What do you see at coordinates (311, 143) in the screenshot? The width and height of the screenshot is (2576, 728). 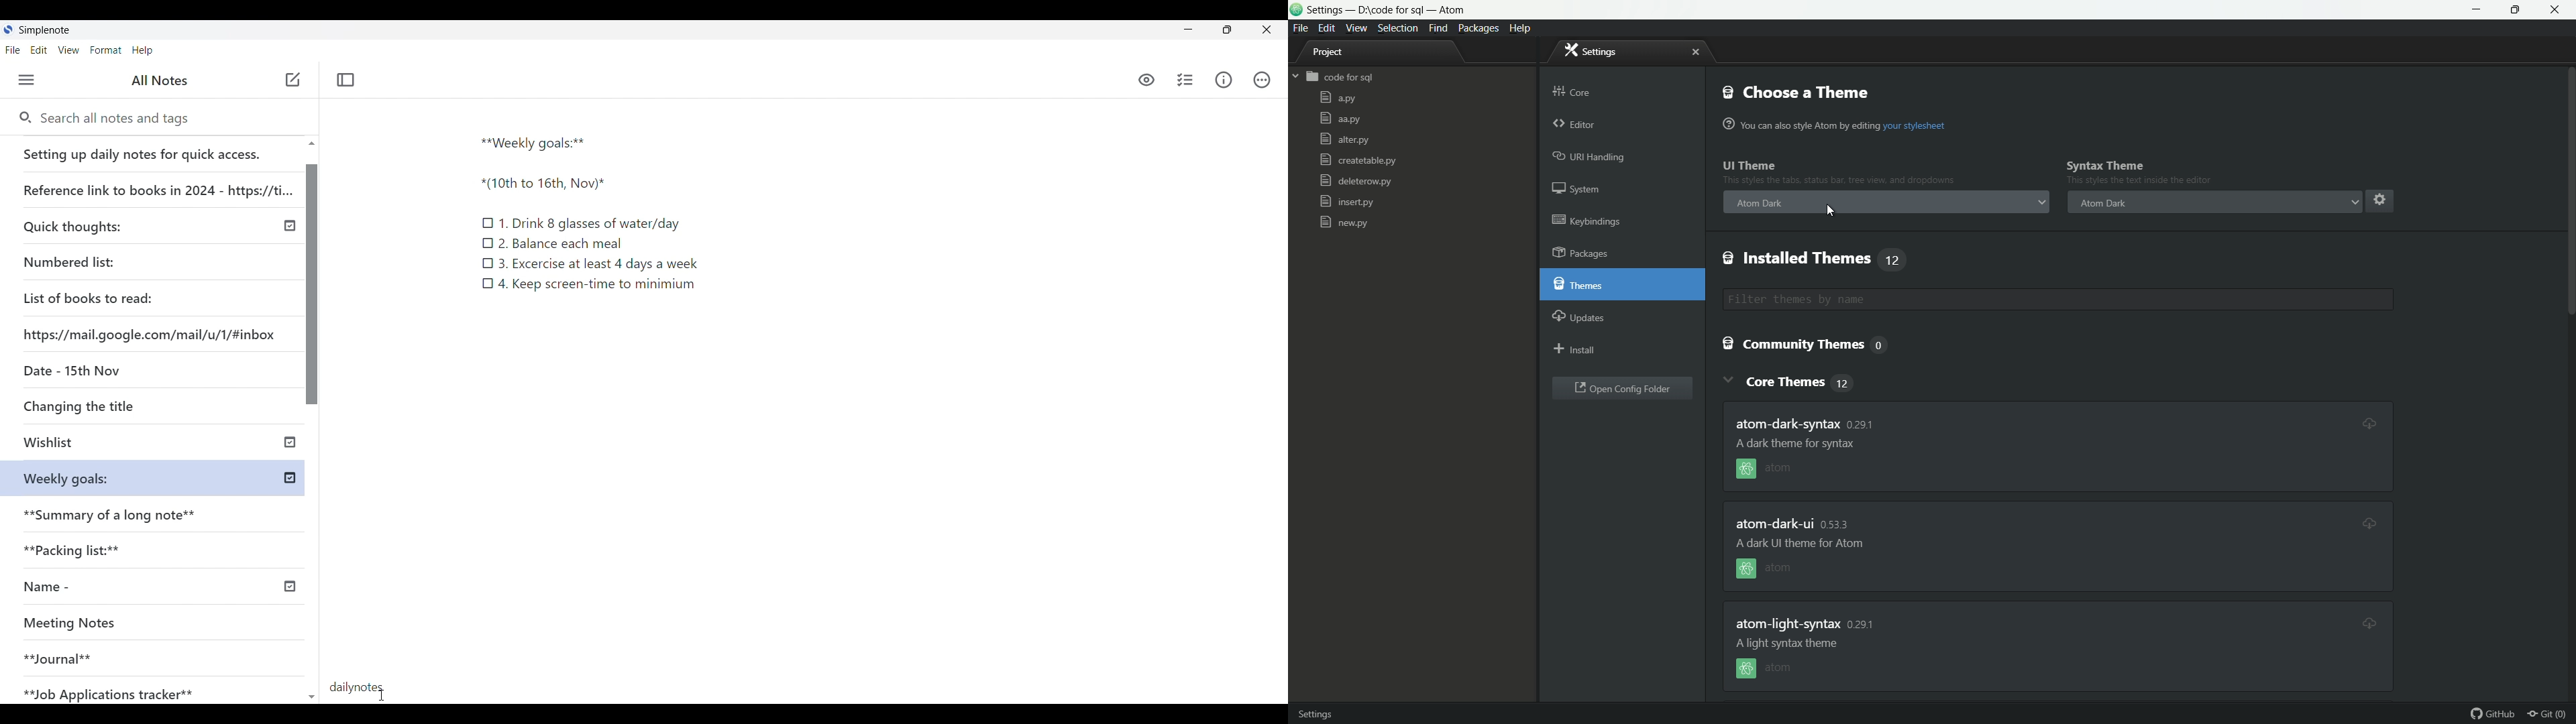 I see `Quick slide to top` at bounding box center [311, 143].